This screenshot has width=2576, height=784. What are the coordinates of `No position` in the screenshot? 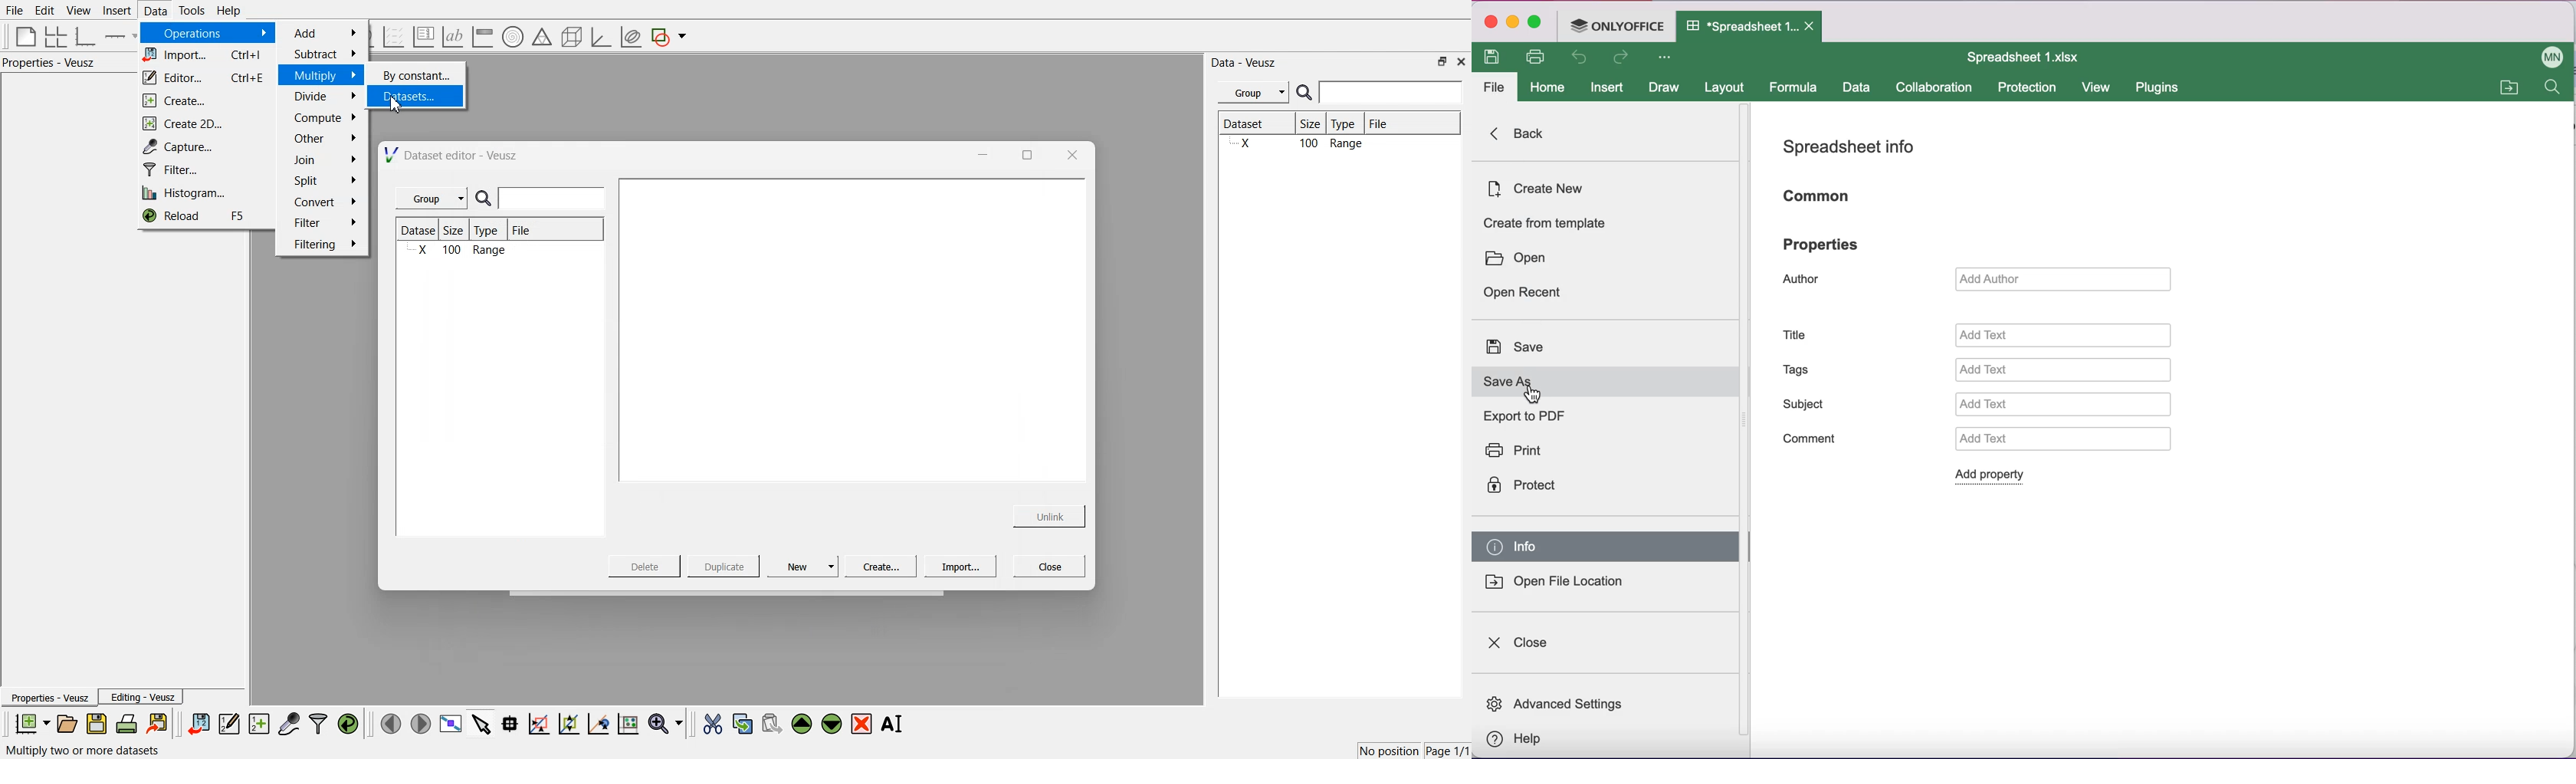 It's located at (1391, 749).